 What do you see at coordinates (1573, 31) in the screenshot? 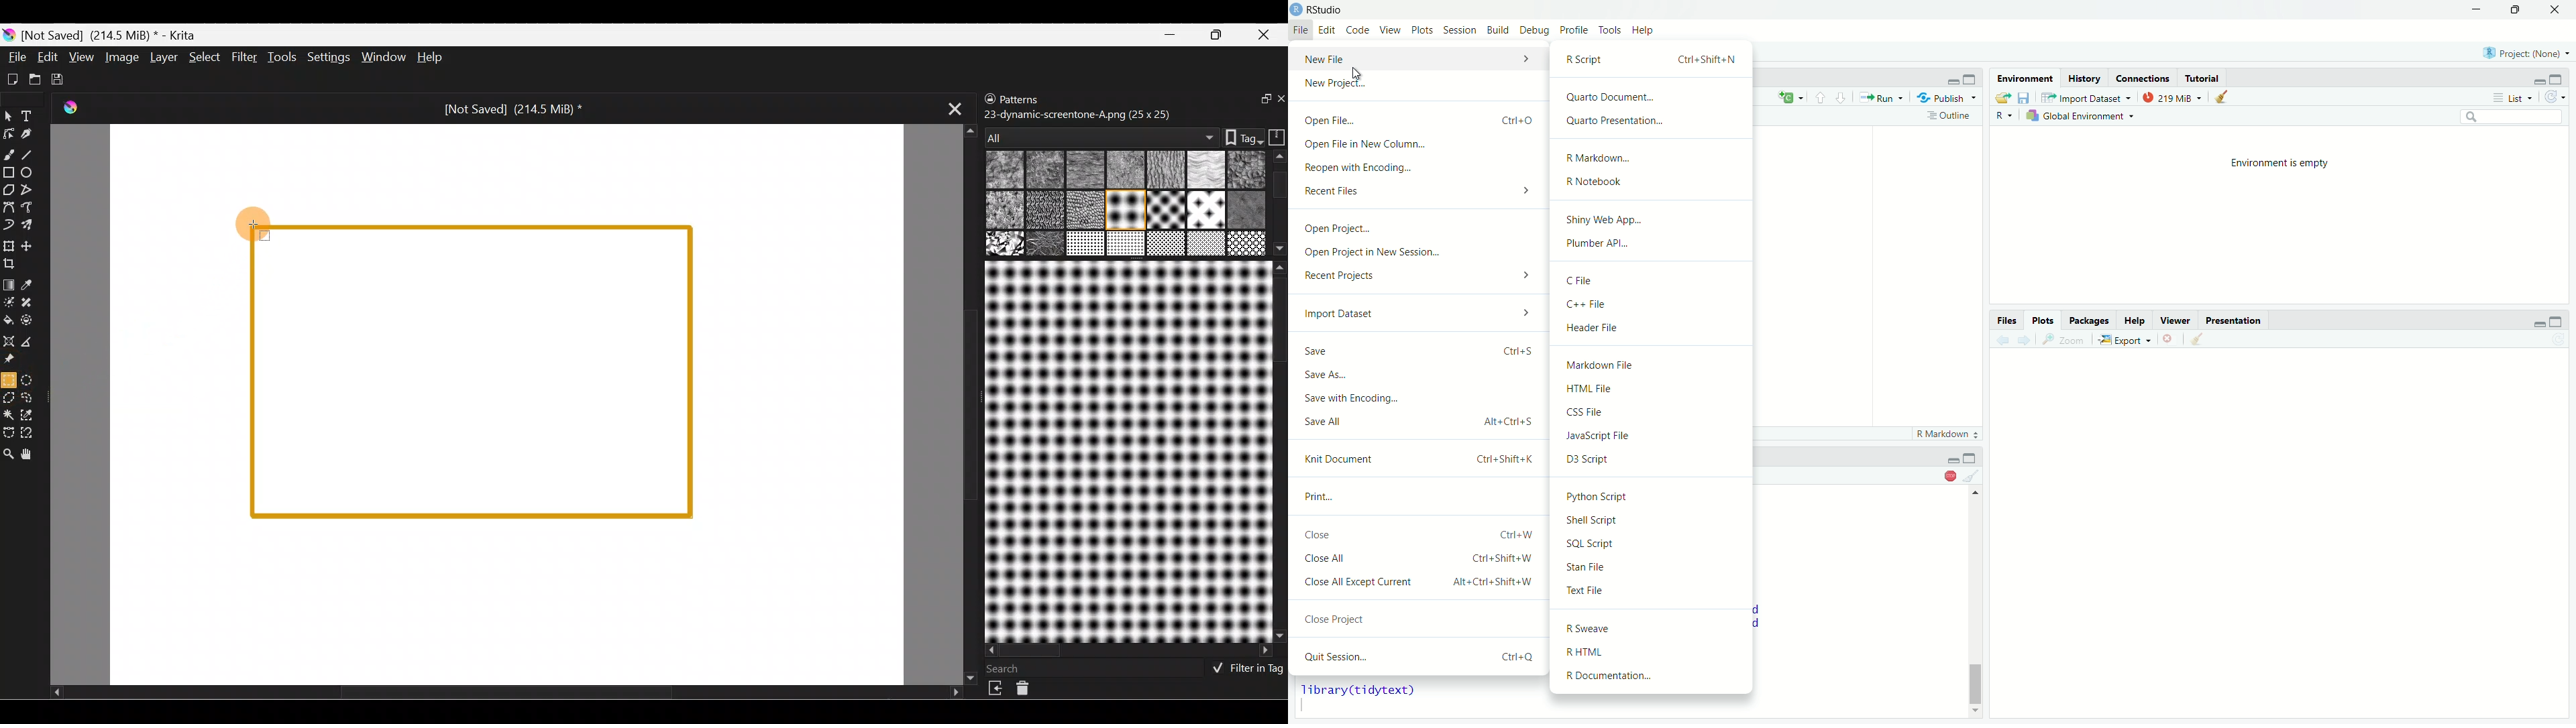
I see `Profile` at bounding box center [1573, 31].